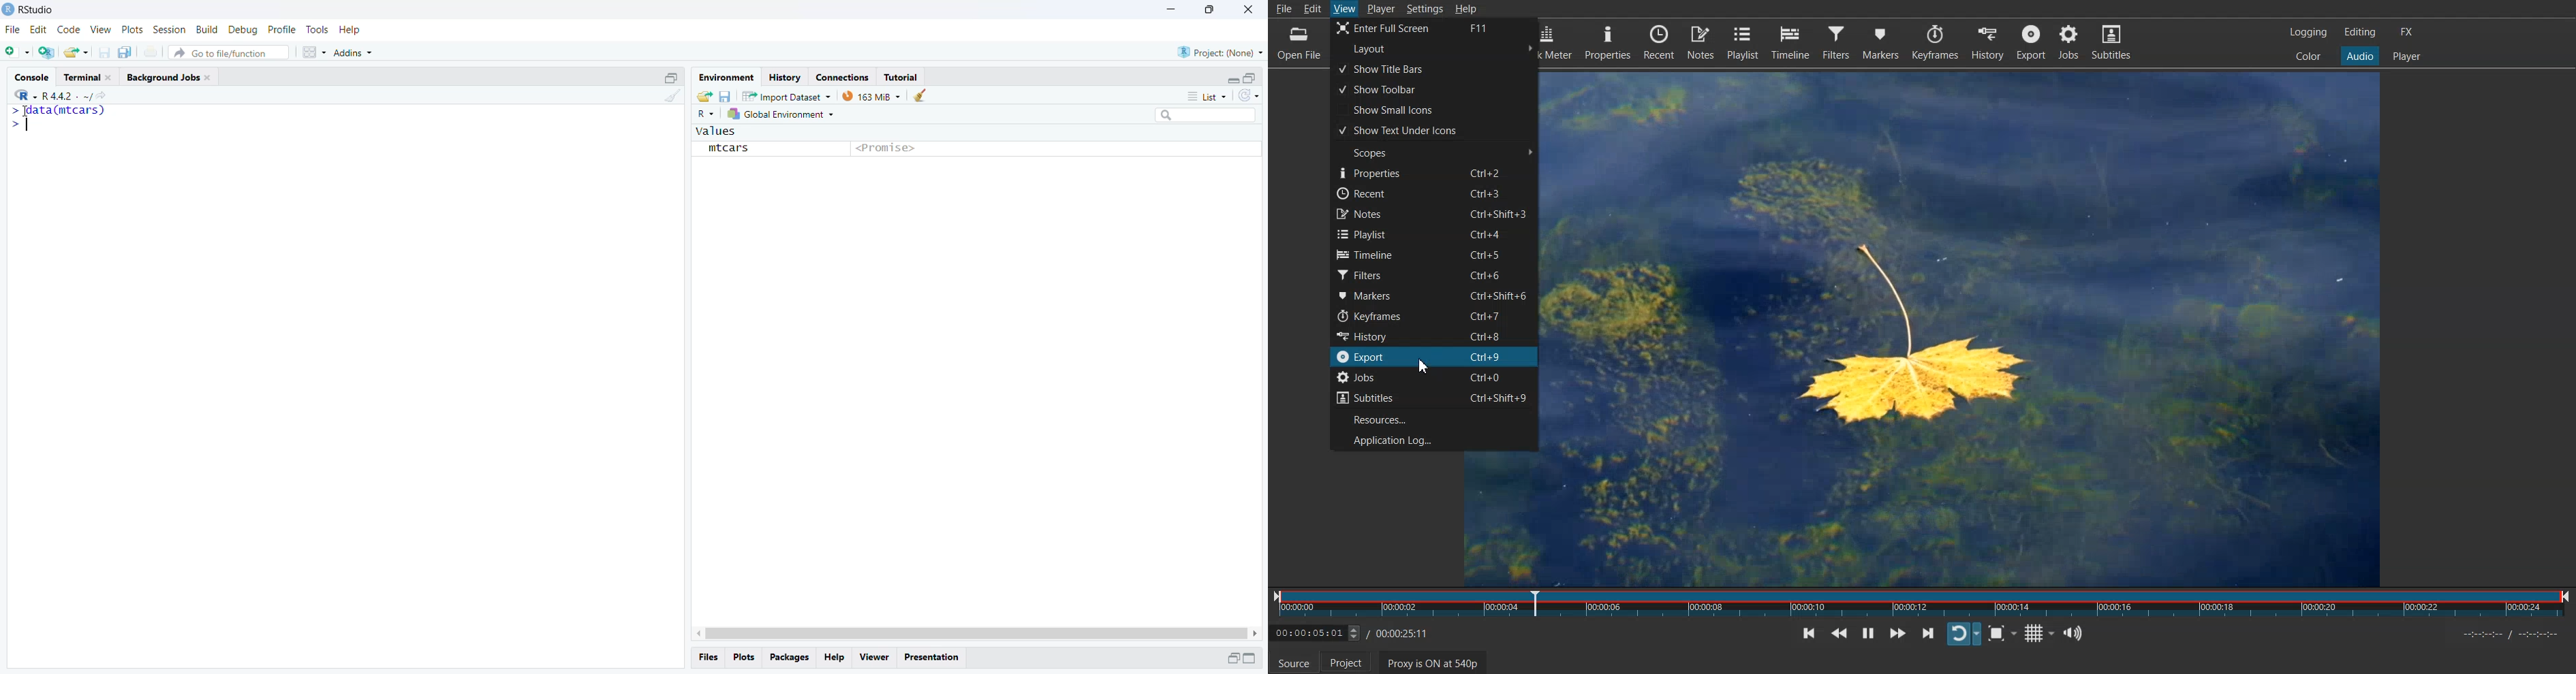 This screenshot has height=700, width=2576. Describe the element at coordinates (710, 658) in the screenshot. I see `files` at that location.